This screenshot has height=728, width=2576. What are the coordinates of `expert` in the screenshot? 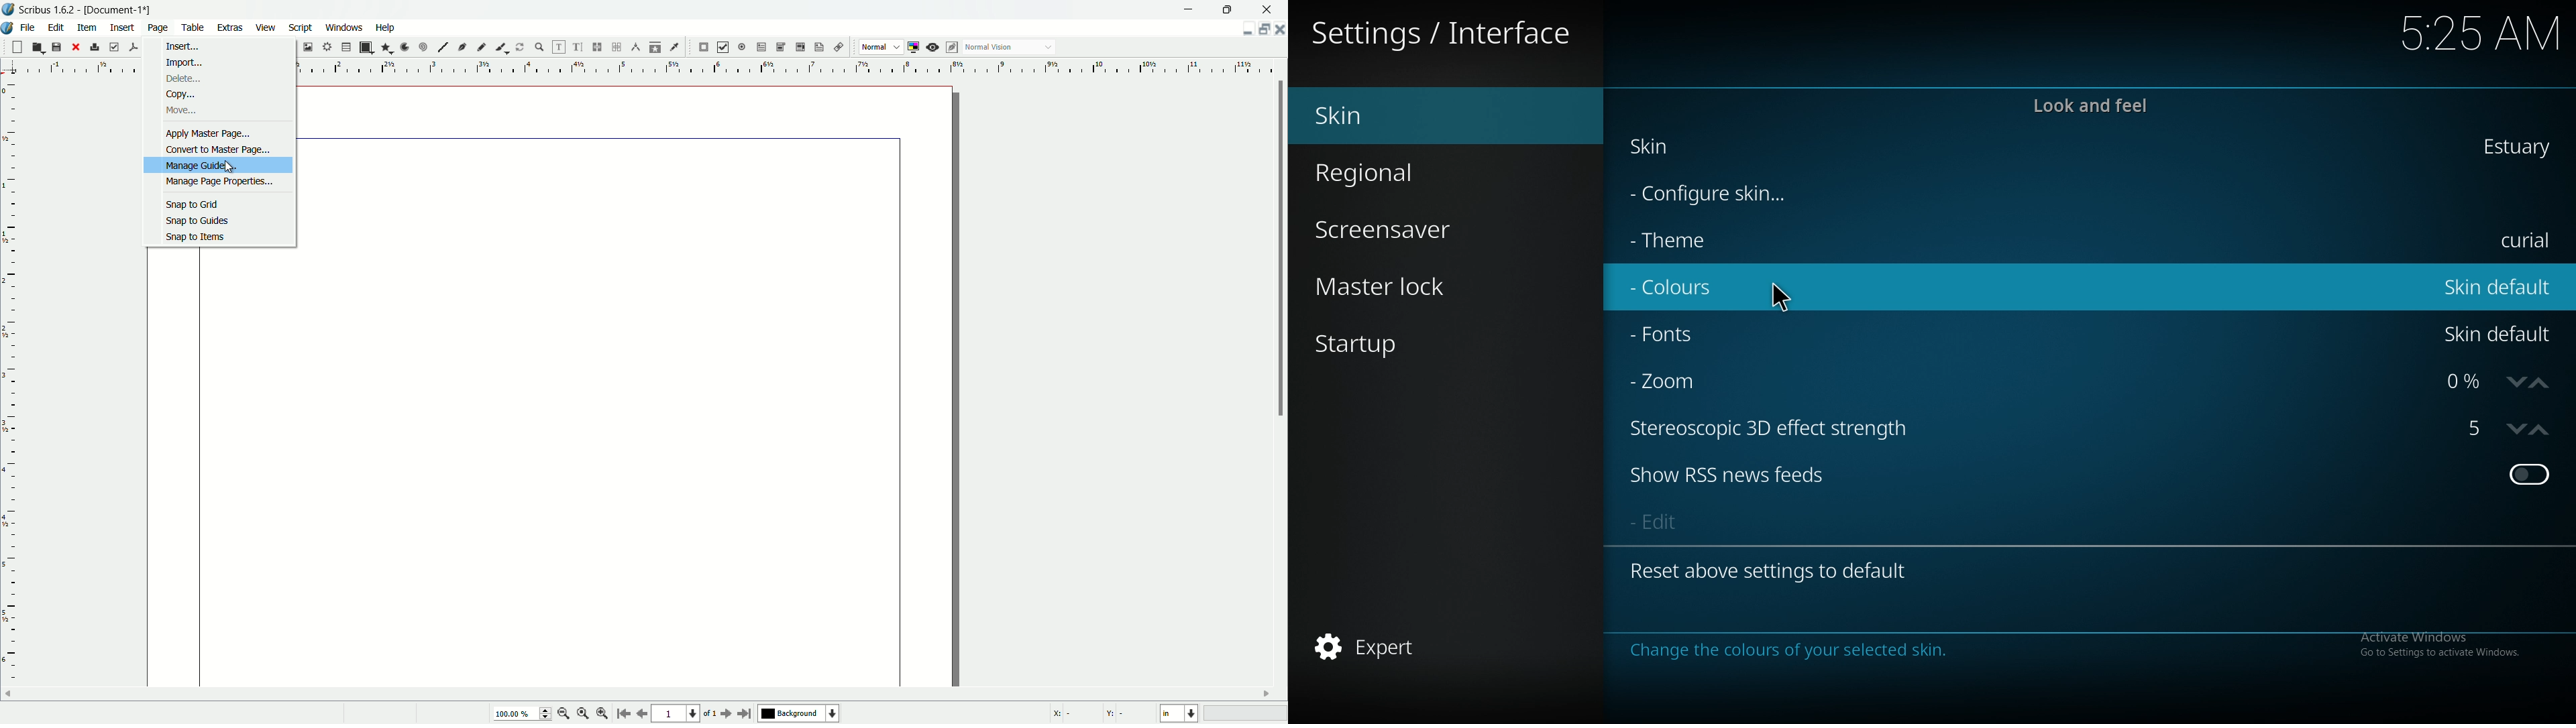 It's located at (1395, 648).